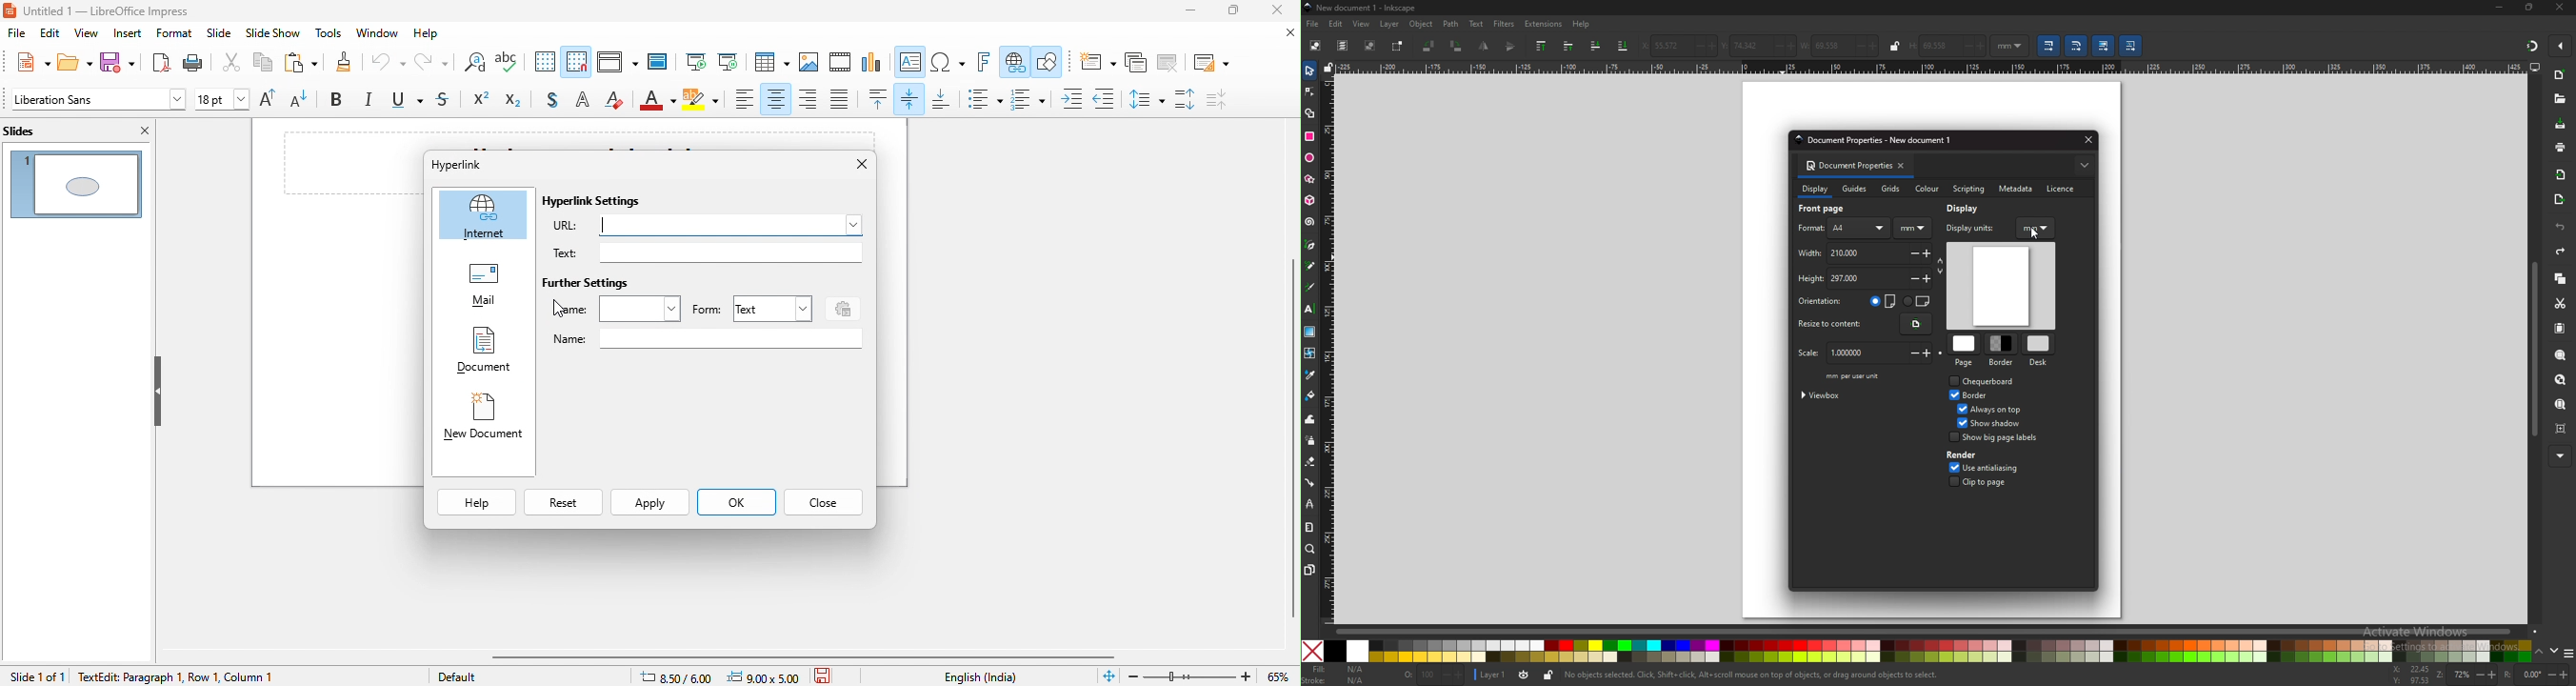 The height and width of the screenshot is (700, 2576). I want to click on delete slide, so click(1168, 63).